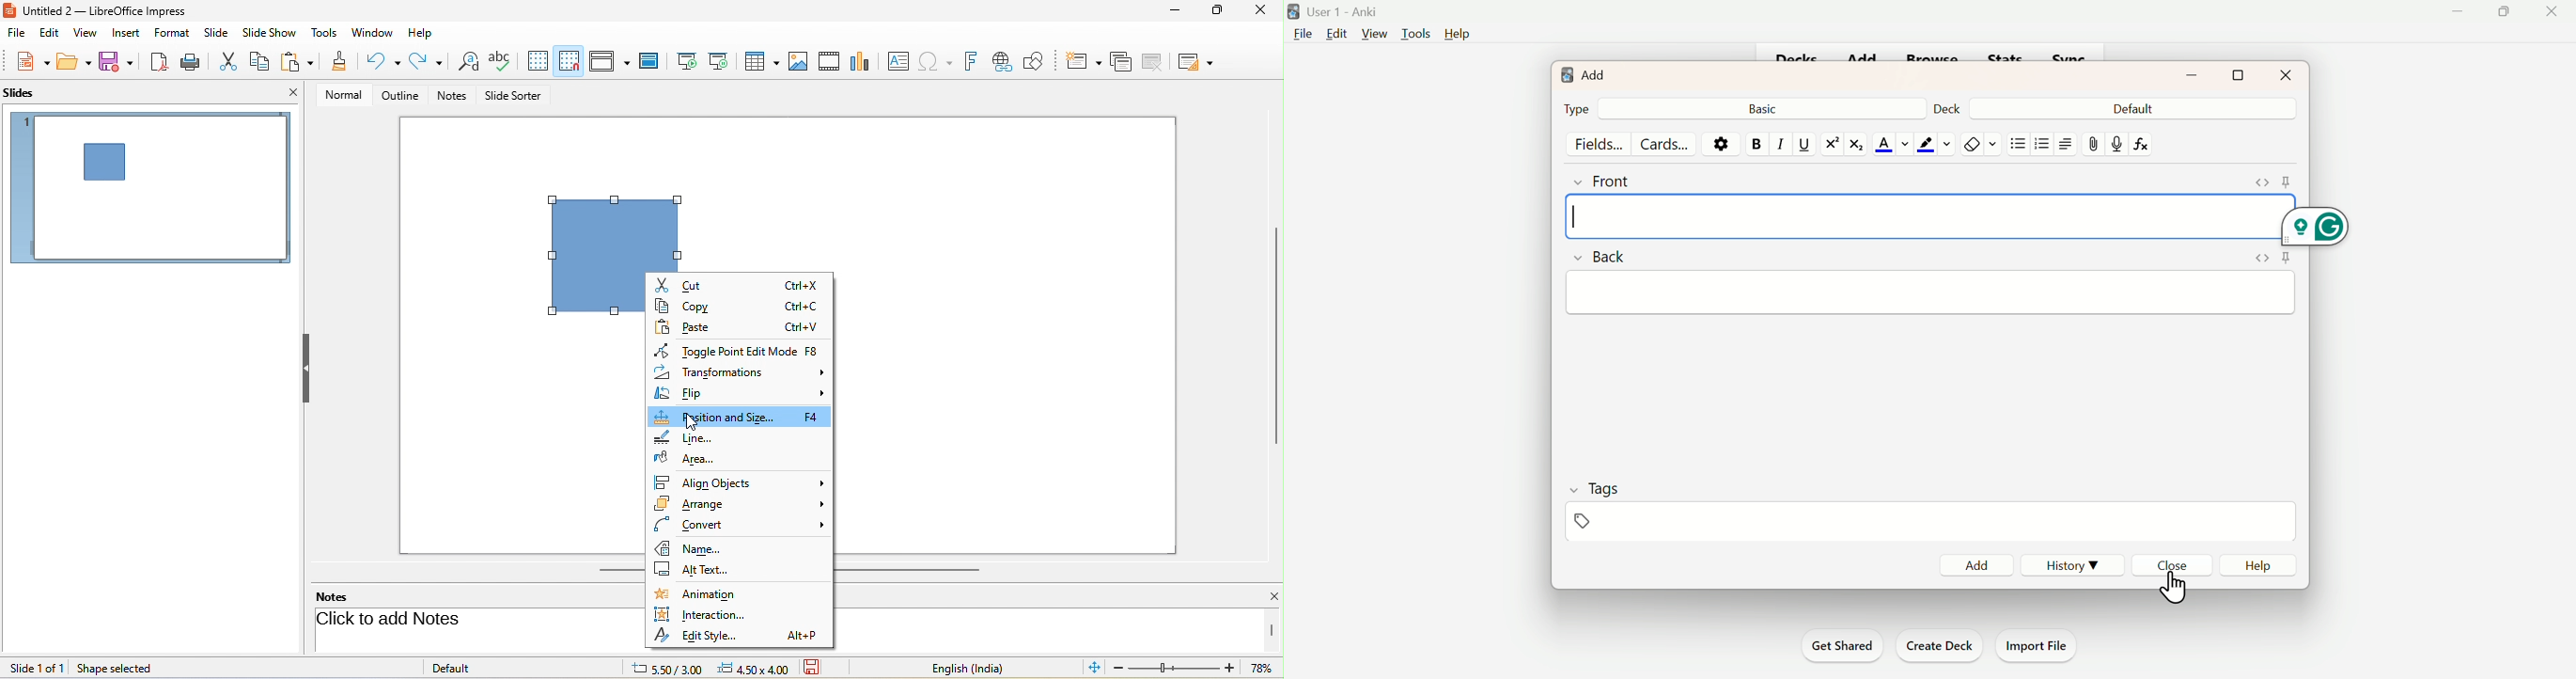 This screenshot has width=2576, height=700. Describe the element at coordinates (422, 31) in the screenshot. I see `help` at that location.